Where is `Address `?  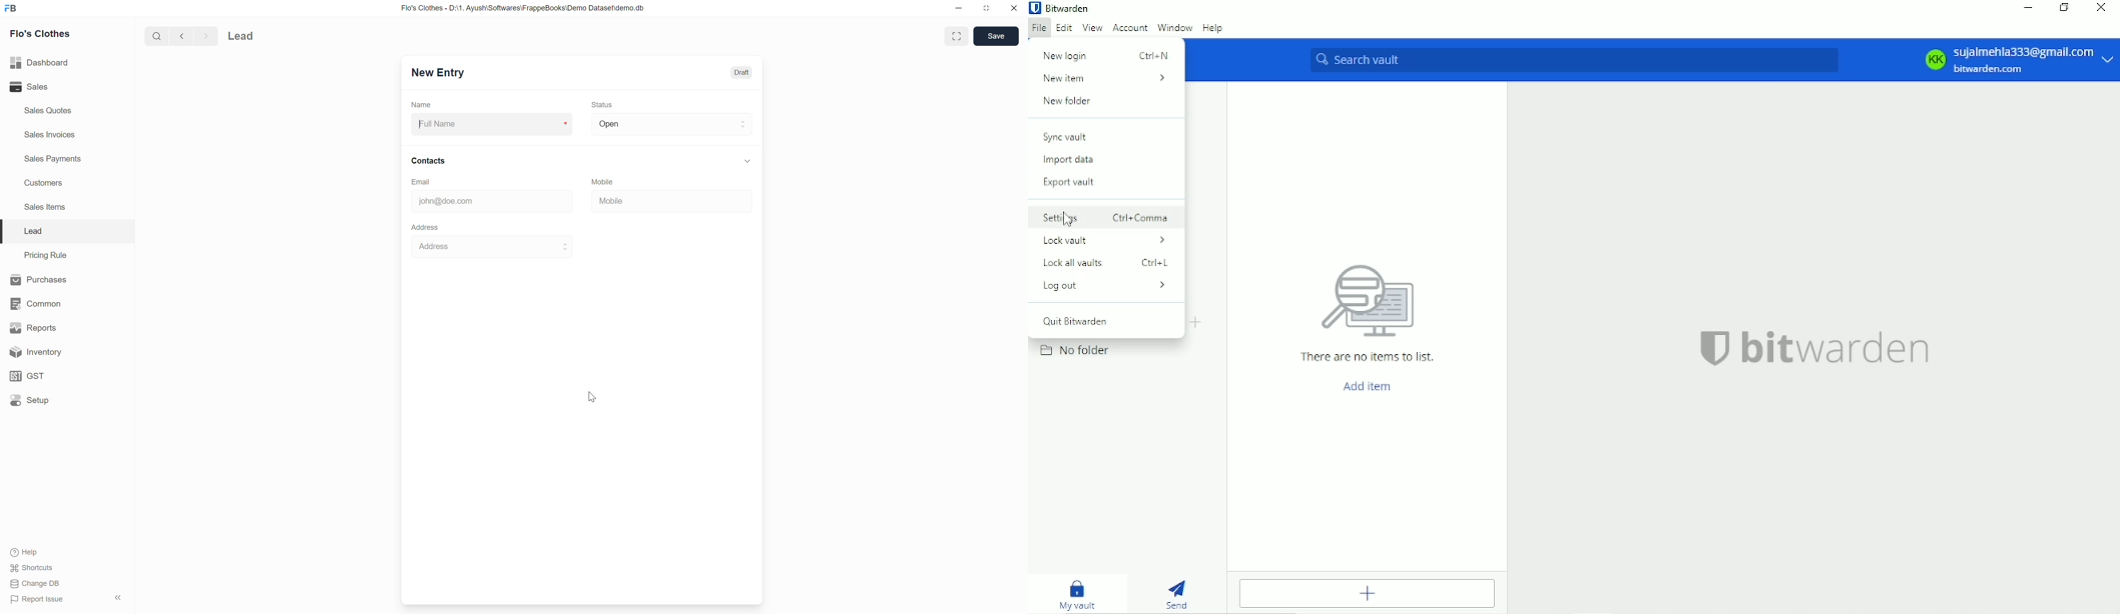 Address  is located at coordinates (489, 248).